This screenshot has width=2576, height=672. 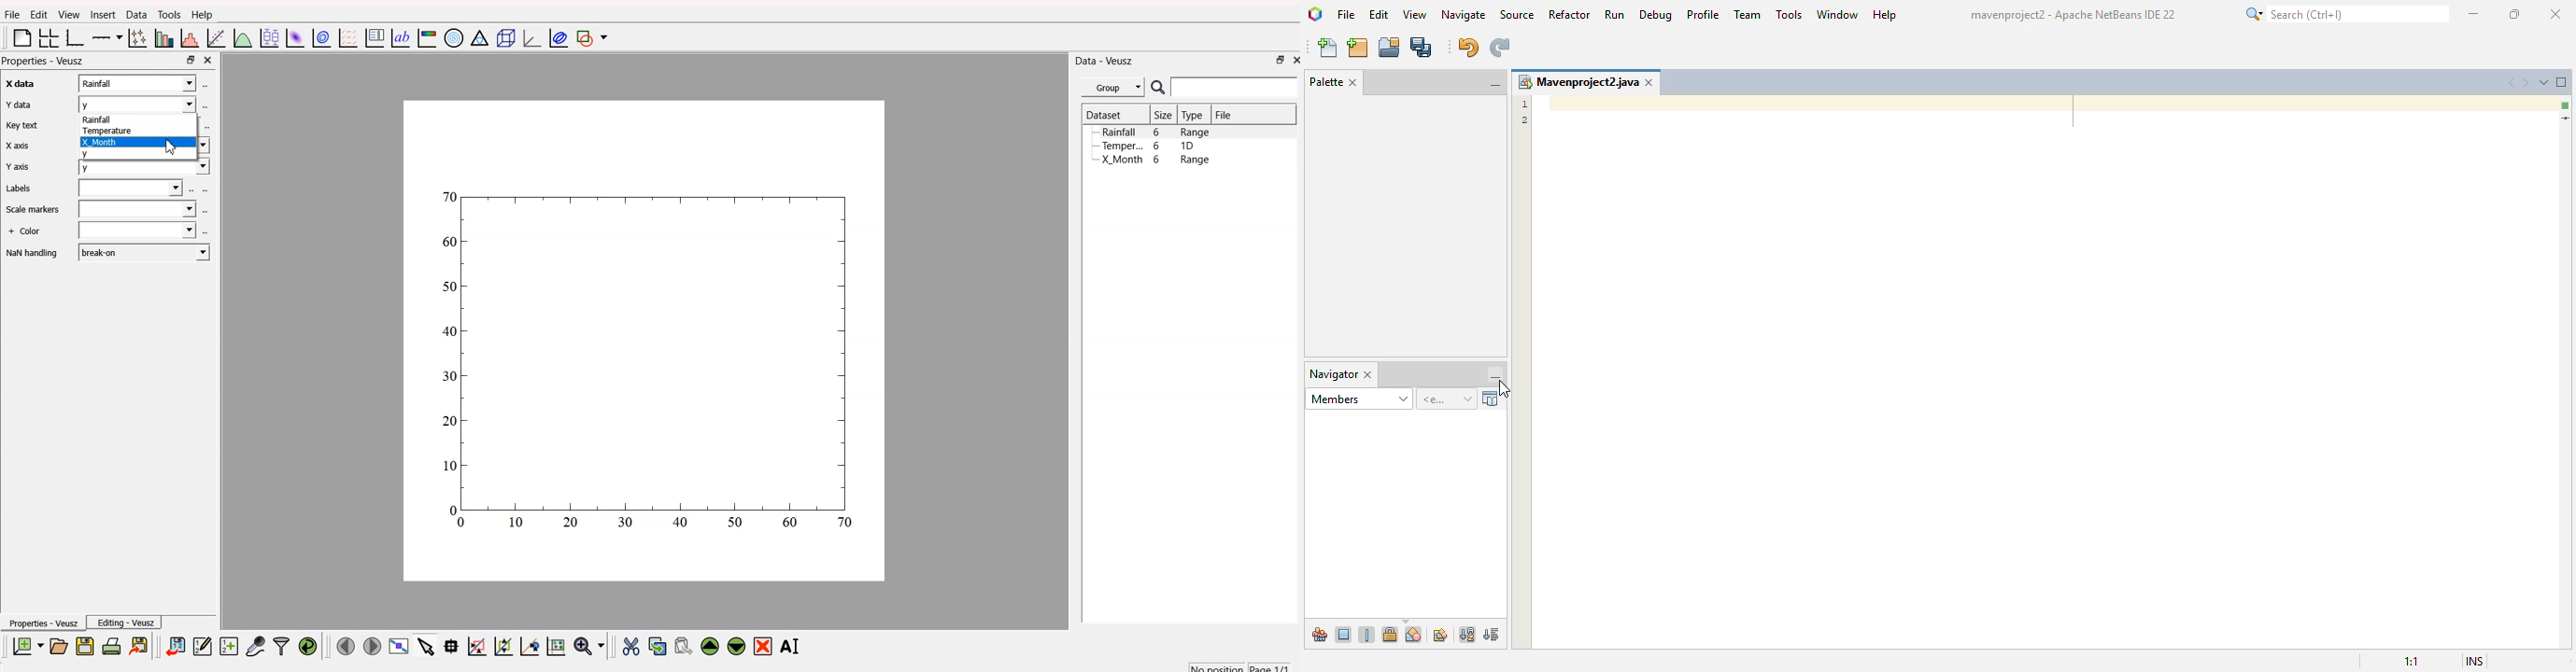 I want to click on current line, so click(x=2566, y=119).